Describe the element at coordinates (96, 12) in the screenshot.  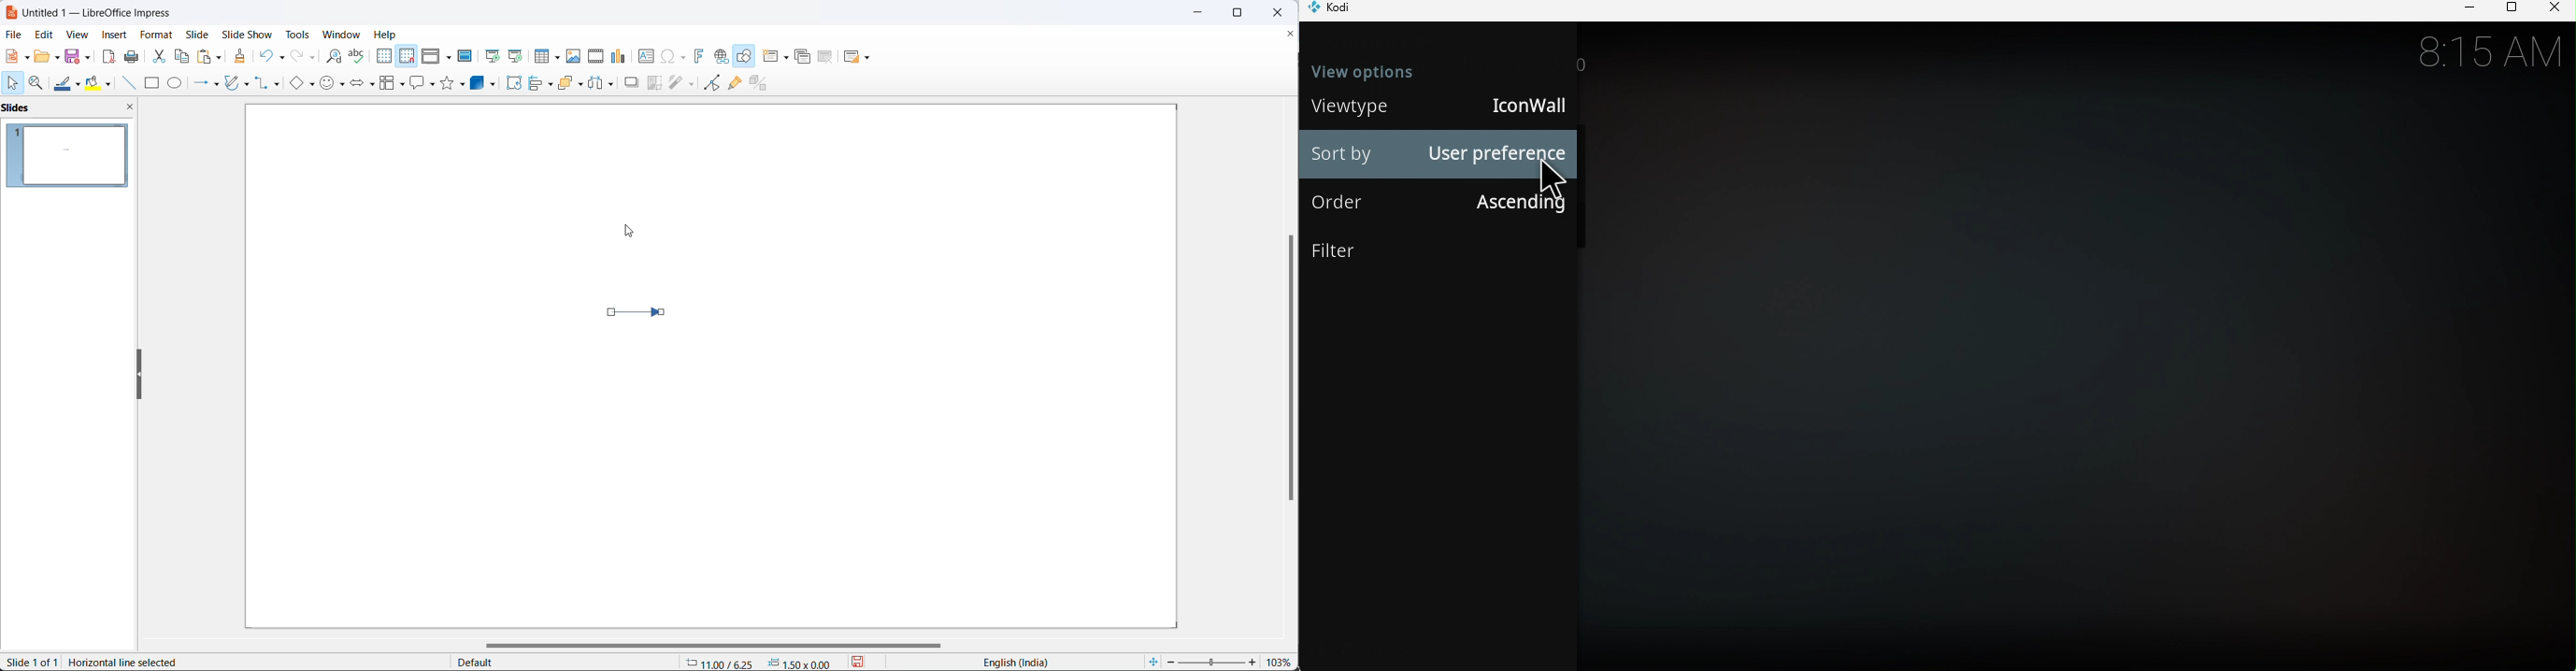
I see `Untitled 1- LibreOffice impress` at that location.